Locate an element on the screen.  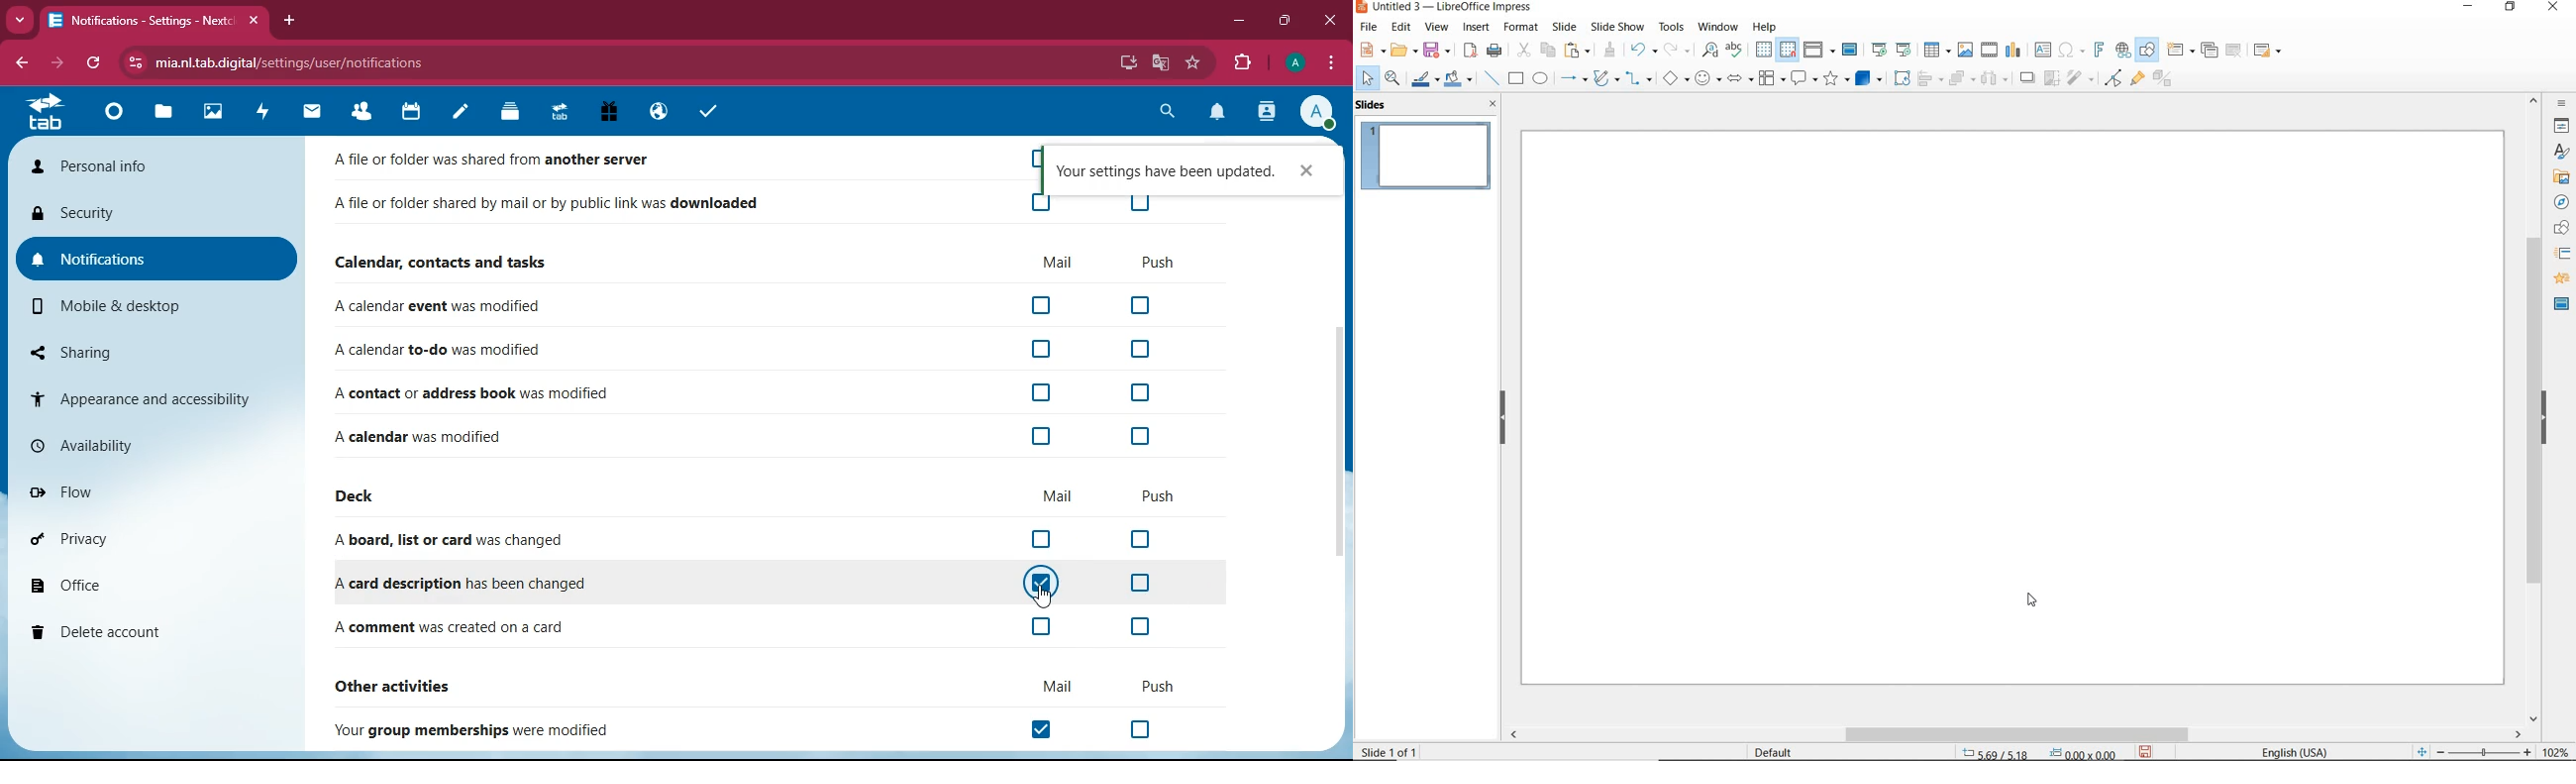
maximize is located at coordinates (1284, 21).